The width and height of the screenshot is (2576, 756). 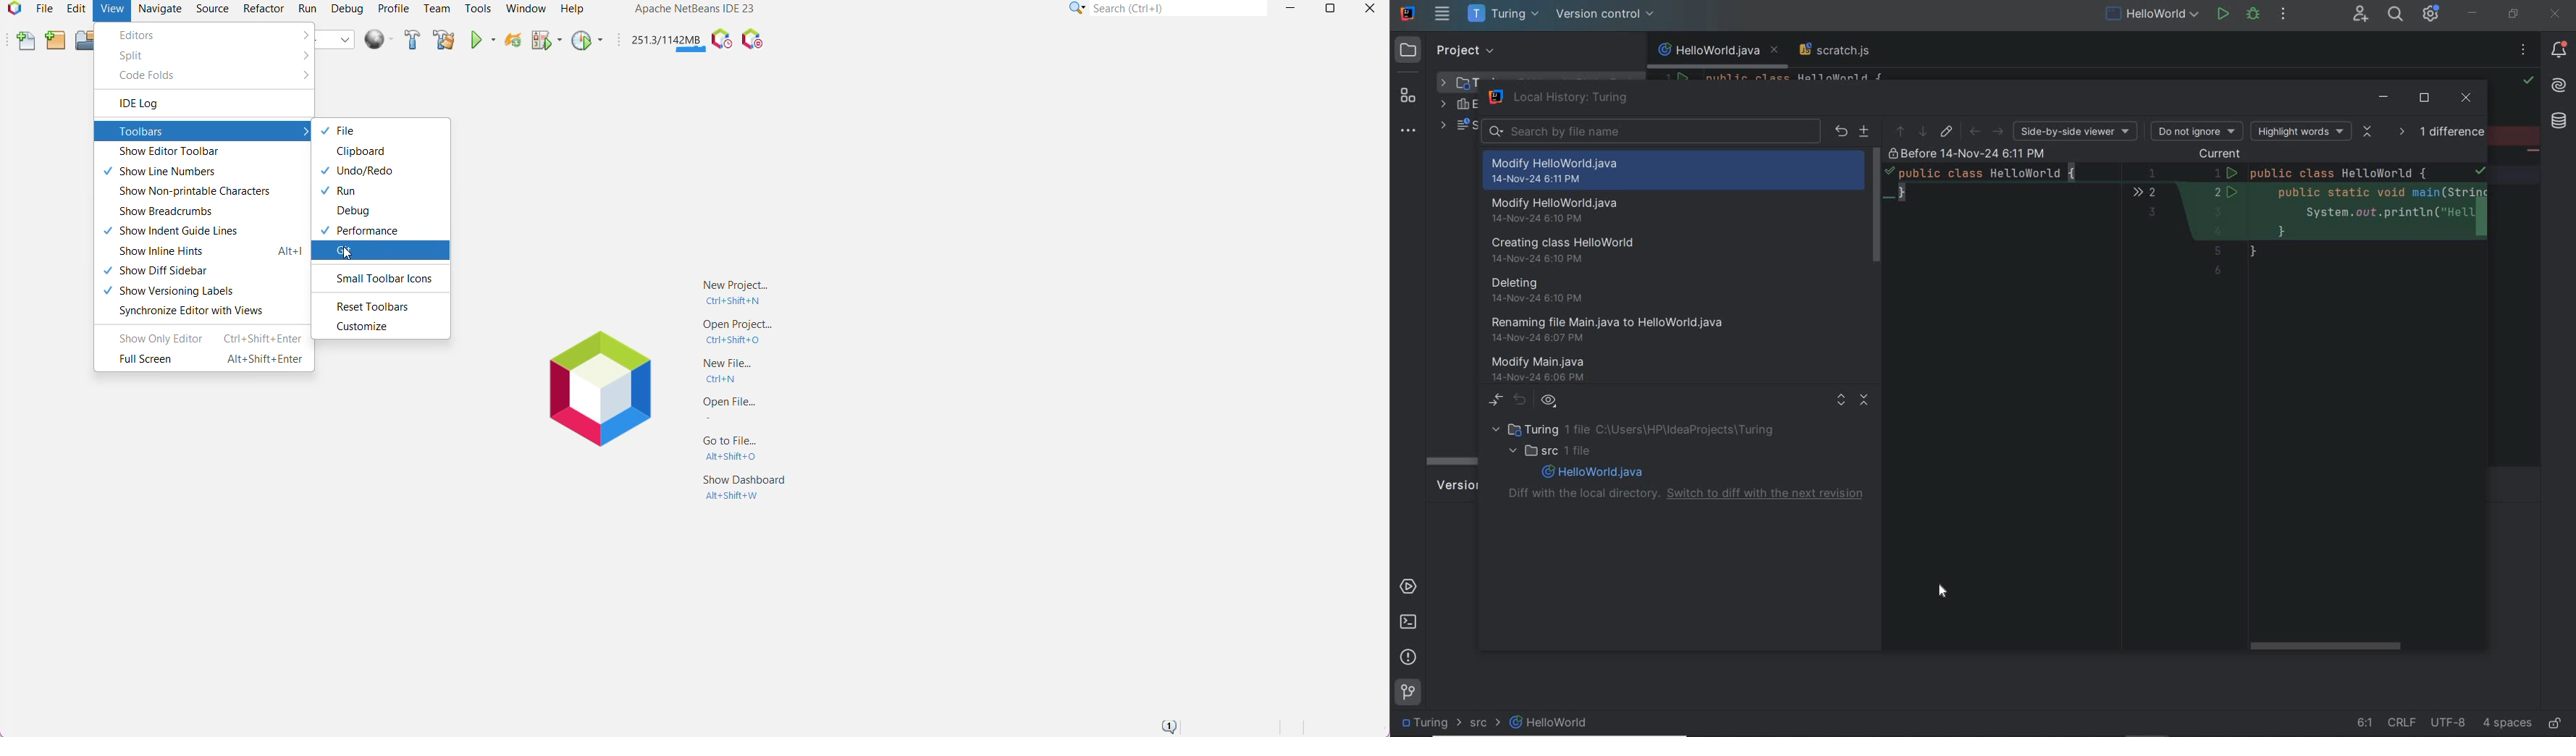 I want to click on side-by-side viewer, so click(x=2078, y=130).